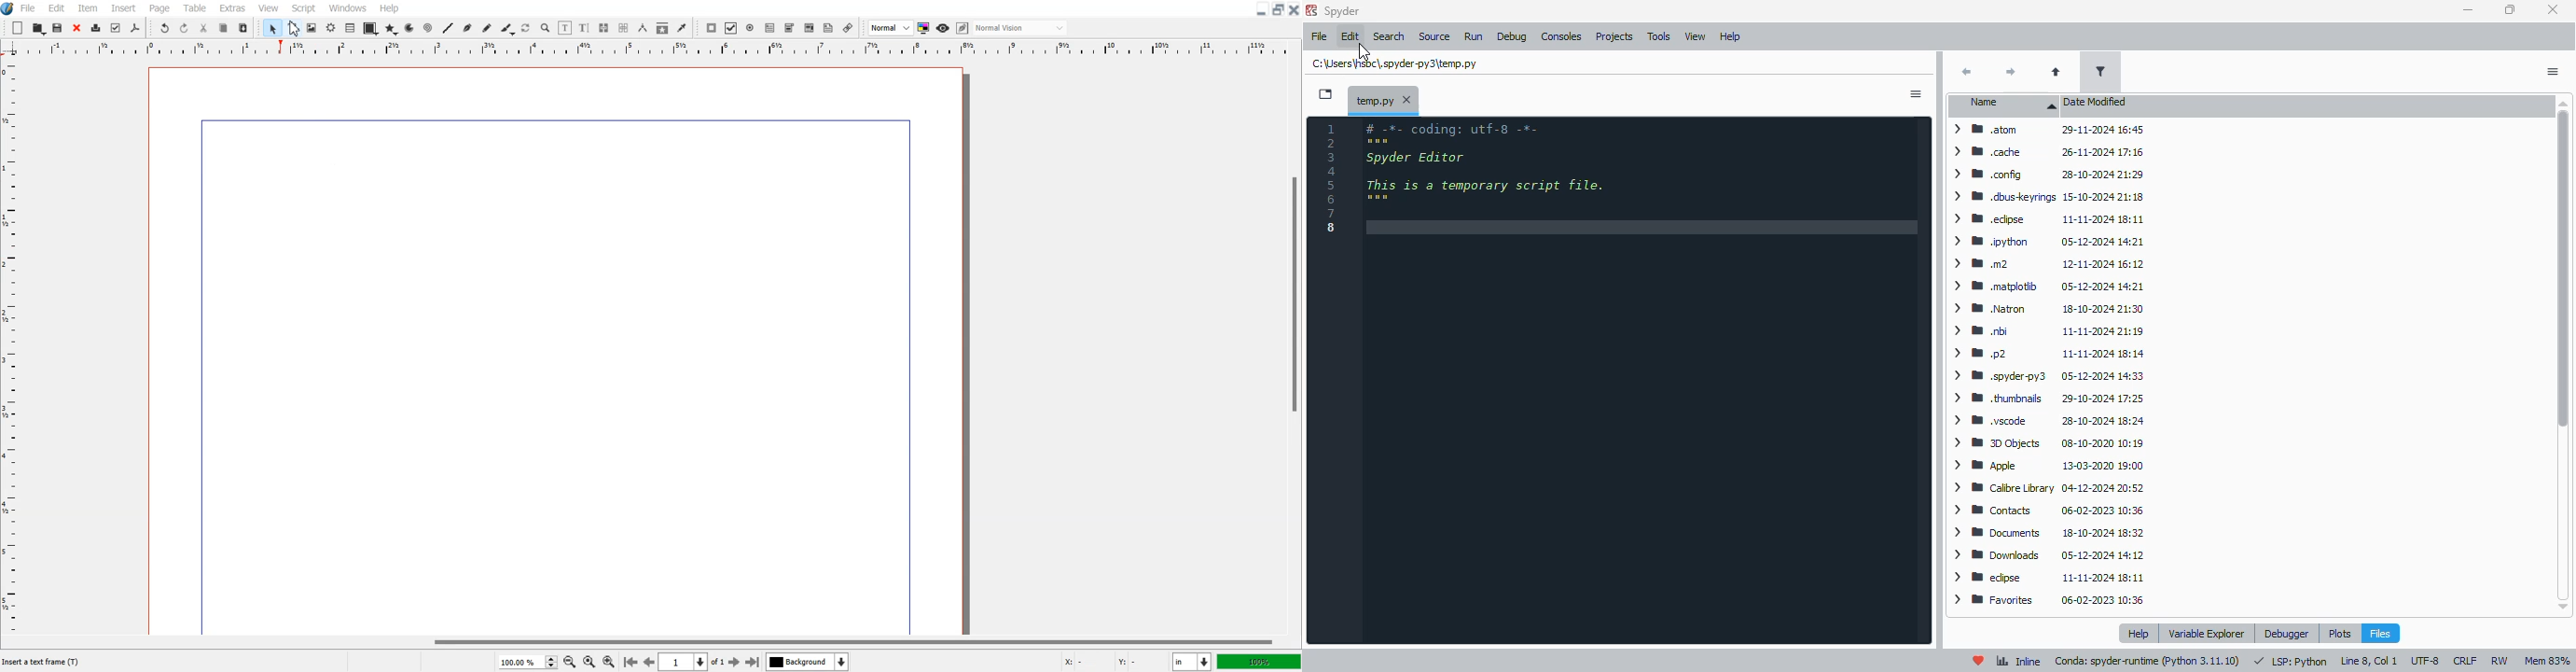 Image resolution: width=2576 pixels, height=672 pixels. What do you see at coordinates (2046, 423) in the screenshot?
I see `2 ® ,vscode 28-10-2024 18:24` at bounding box center [2046, 423].